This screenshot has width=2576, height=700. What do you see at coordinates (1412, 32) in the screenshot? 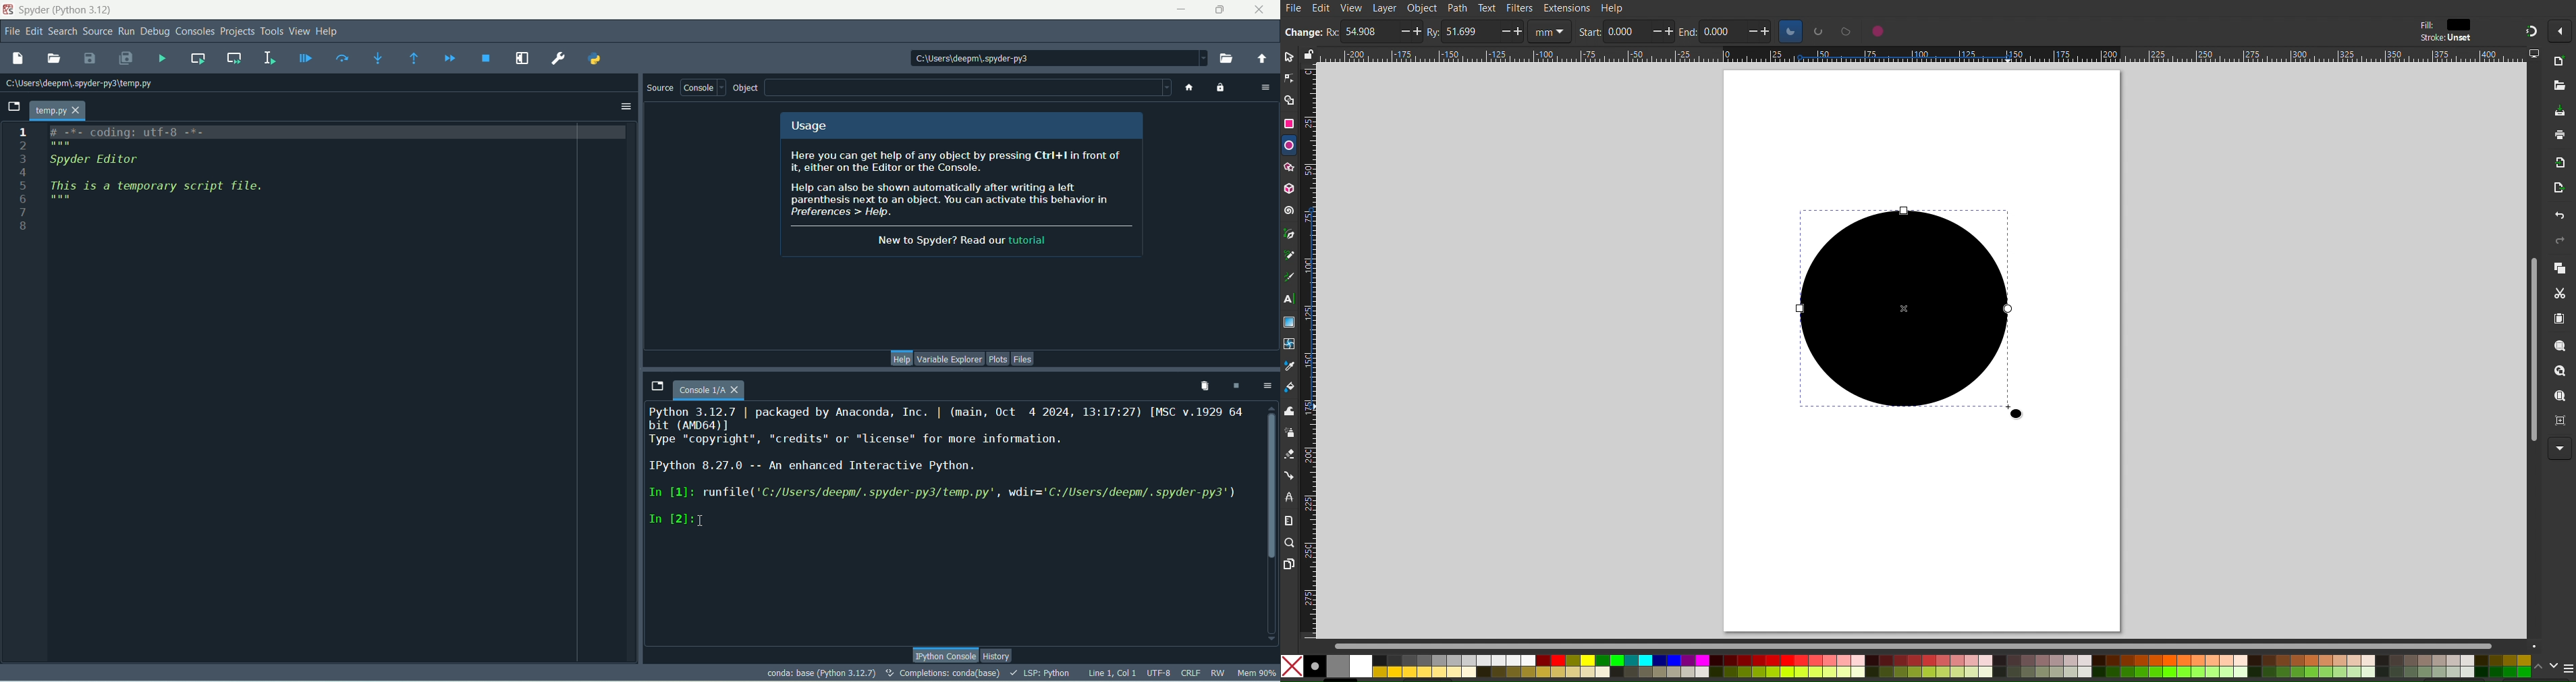
I see `increase/decrease` at bounding box center [1412, 32].